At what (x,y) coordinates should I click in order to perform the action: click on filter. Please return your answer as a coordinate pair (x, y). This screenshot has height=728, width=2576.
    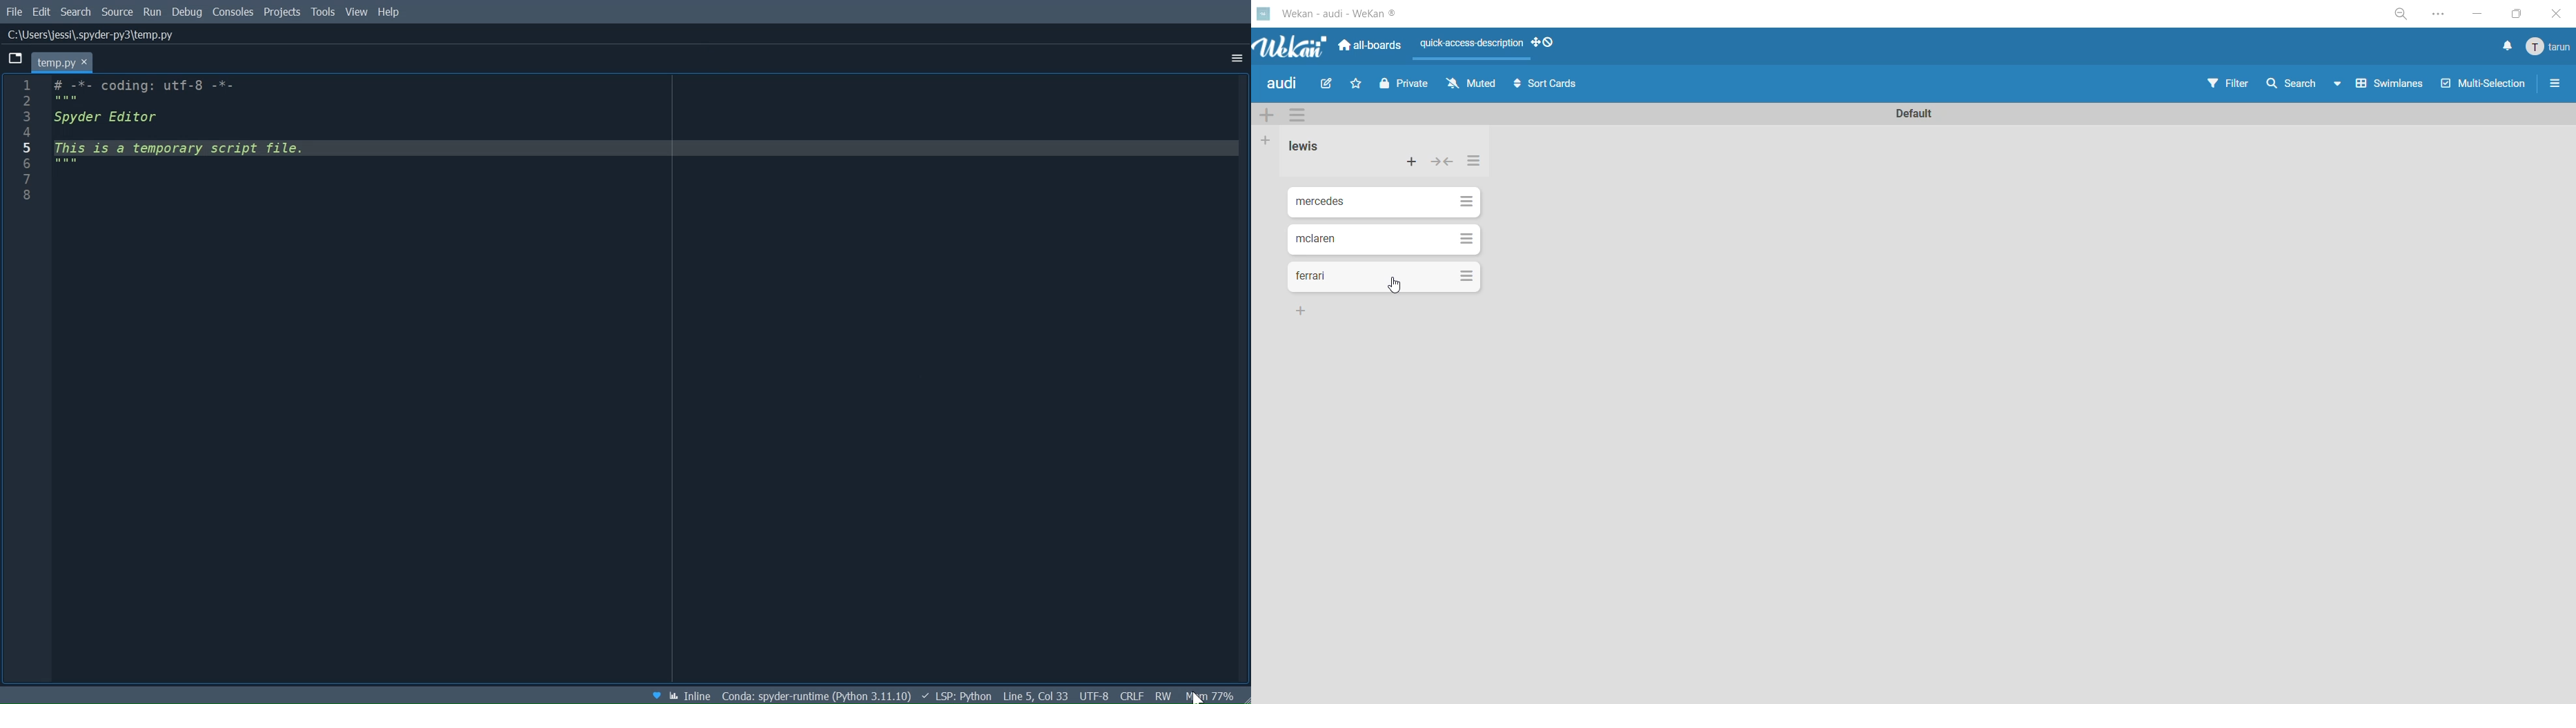
    Looking at the image, I should click on (2232, 86).